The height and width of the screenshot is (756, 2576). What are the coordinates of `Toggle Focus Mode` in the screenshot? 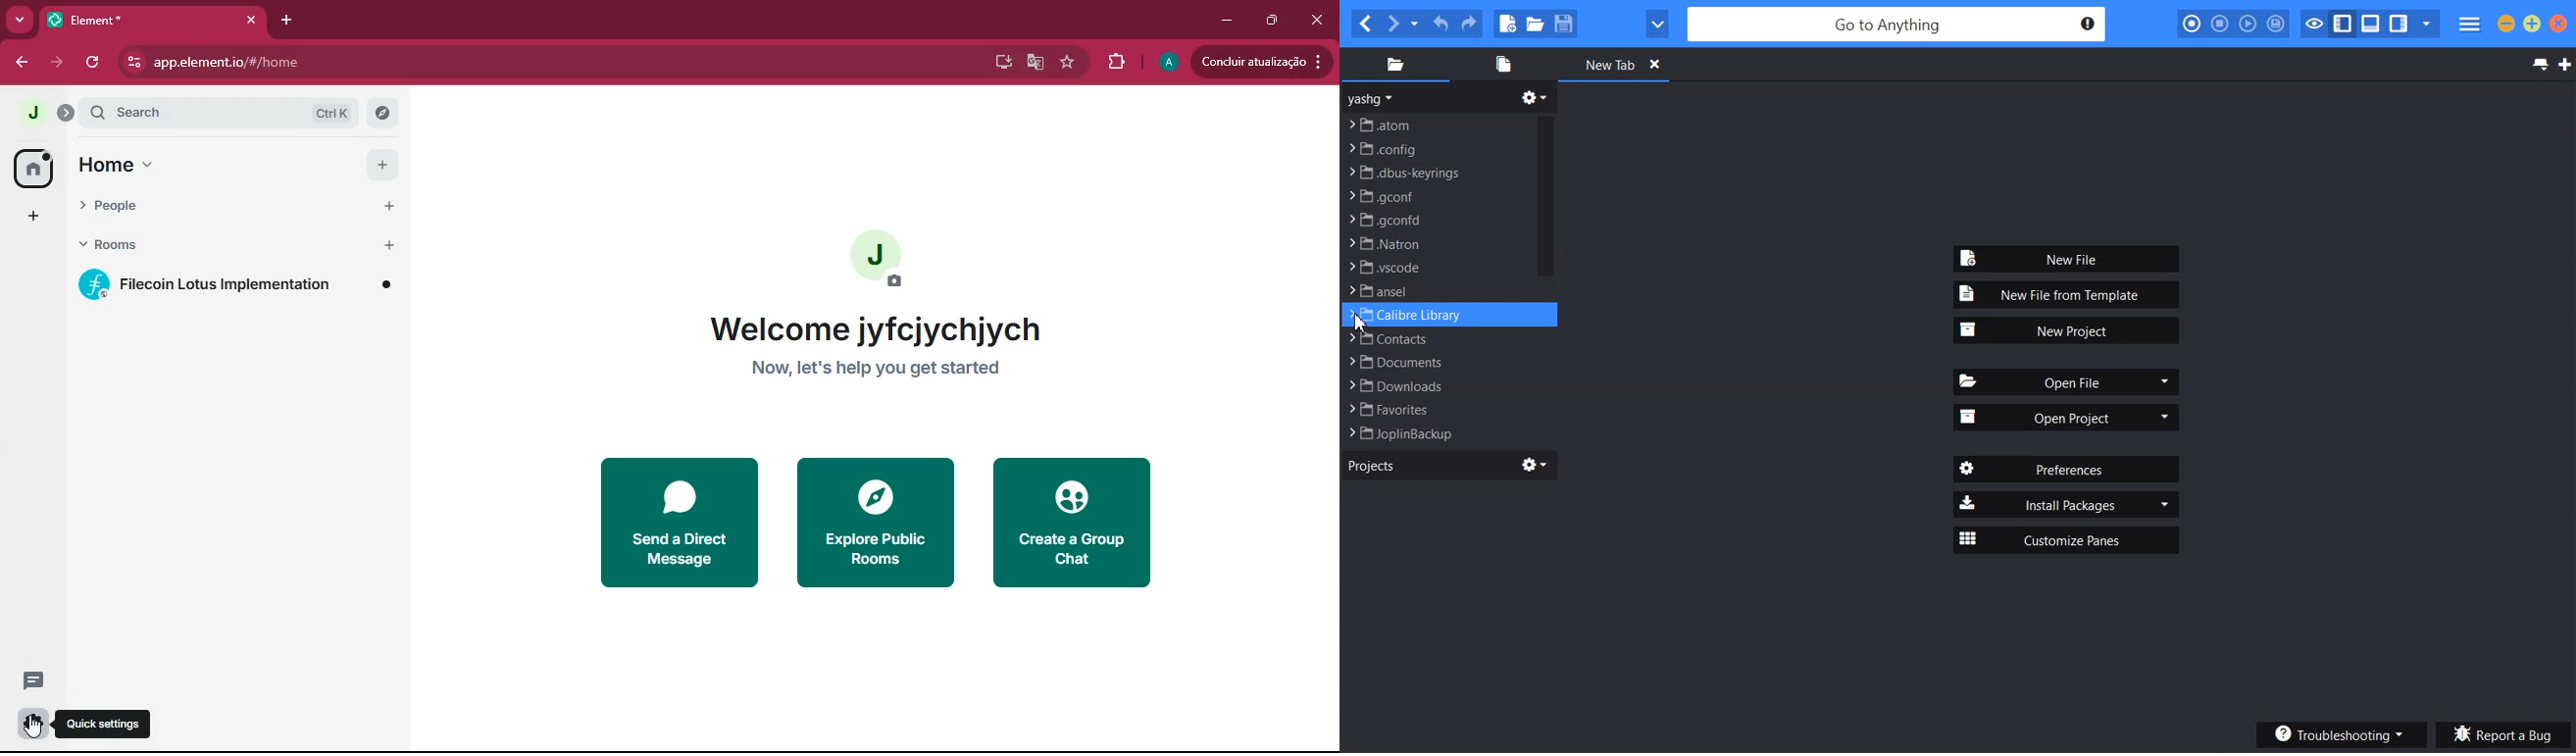 It's located at (2313, 24).